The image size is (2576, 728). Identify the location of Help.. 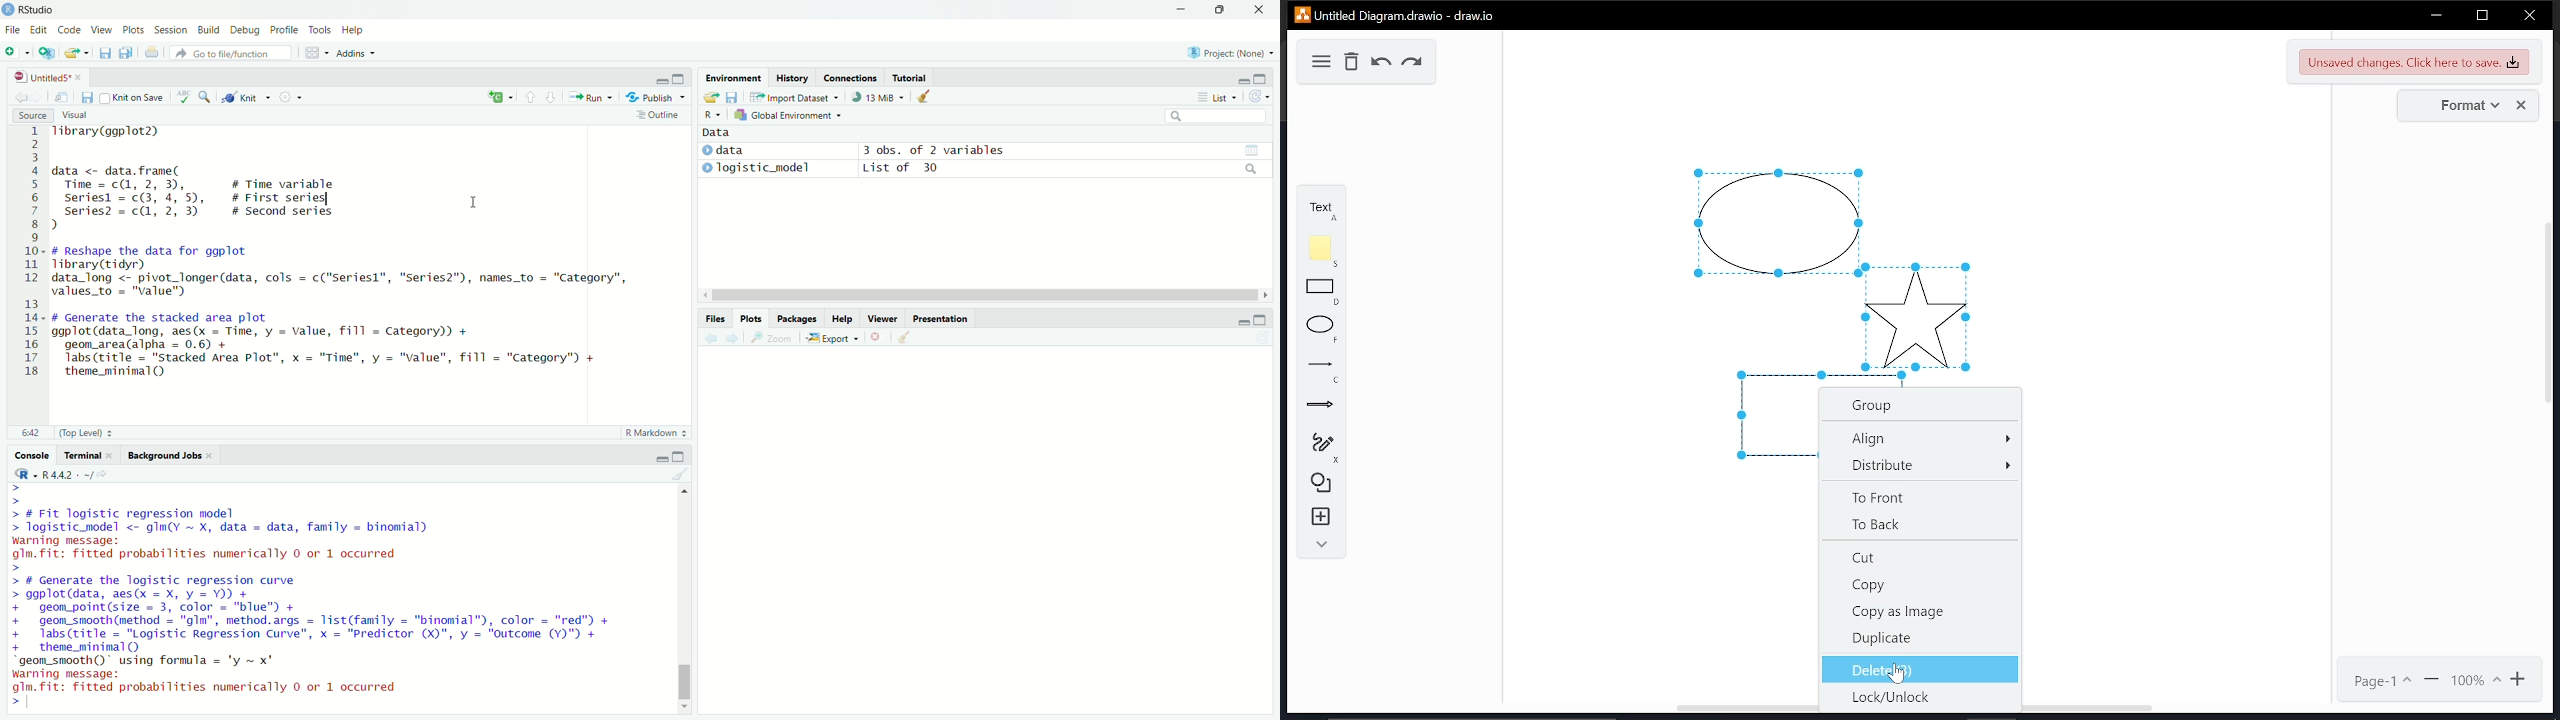
(842, 319).